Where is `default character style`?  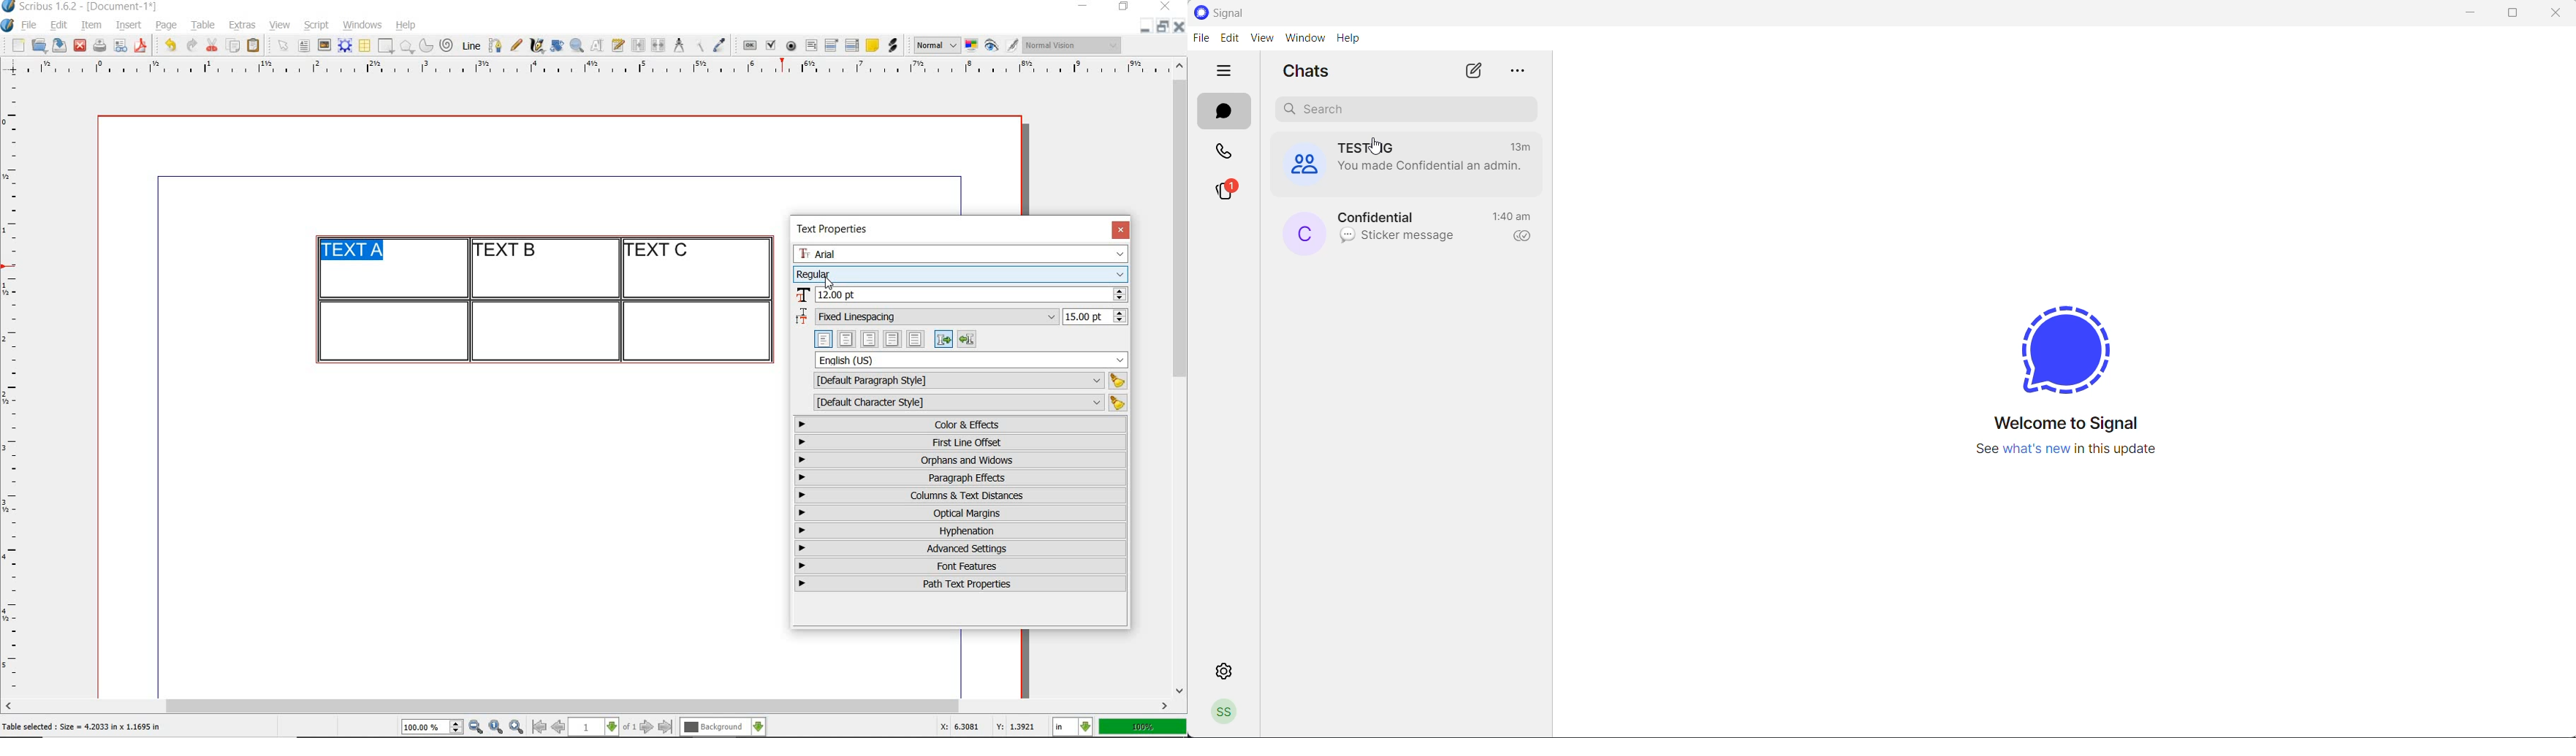
default character style is located at coordinates (966, 403).